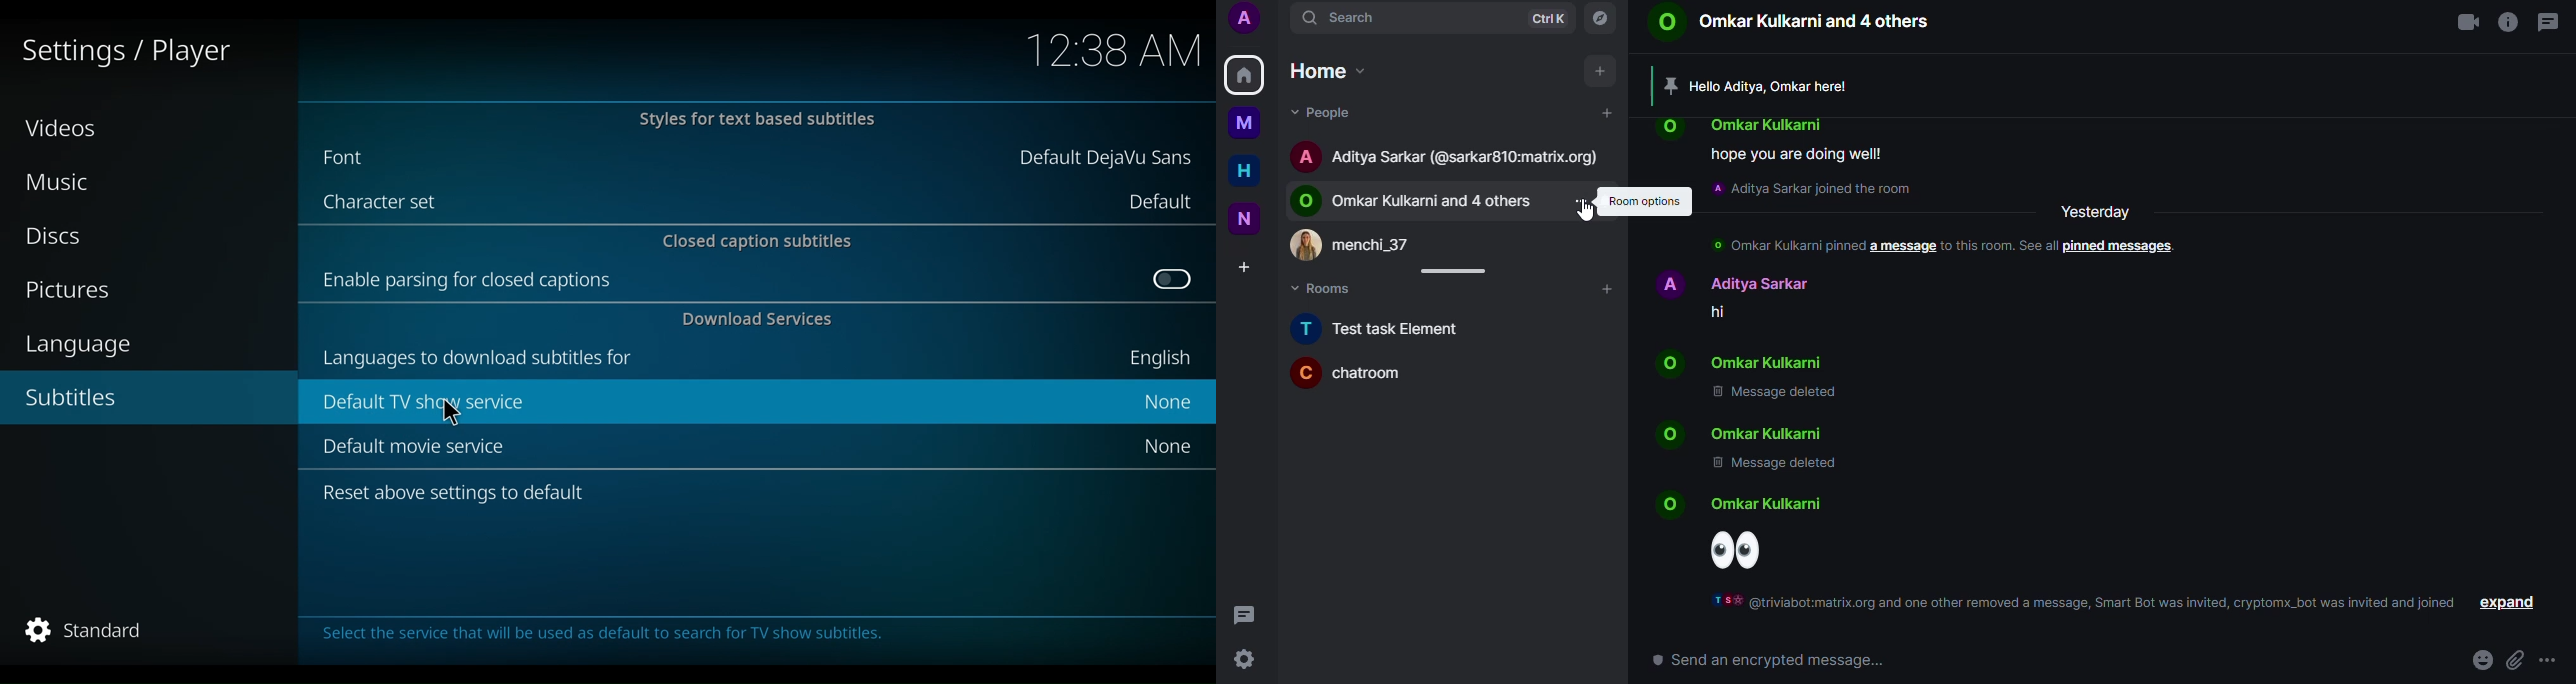 The width and height of the screenshot is (2576, 700). Describe the element at coordinates (1115, 52) in the screenshot. I see `time` at that location.